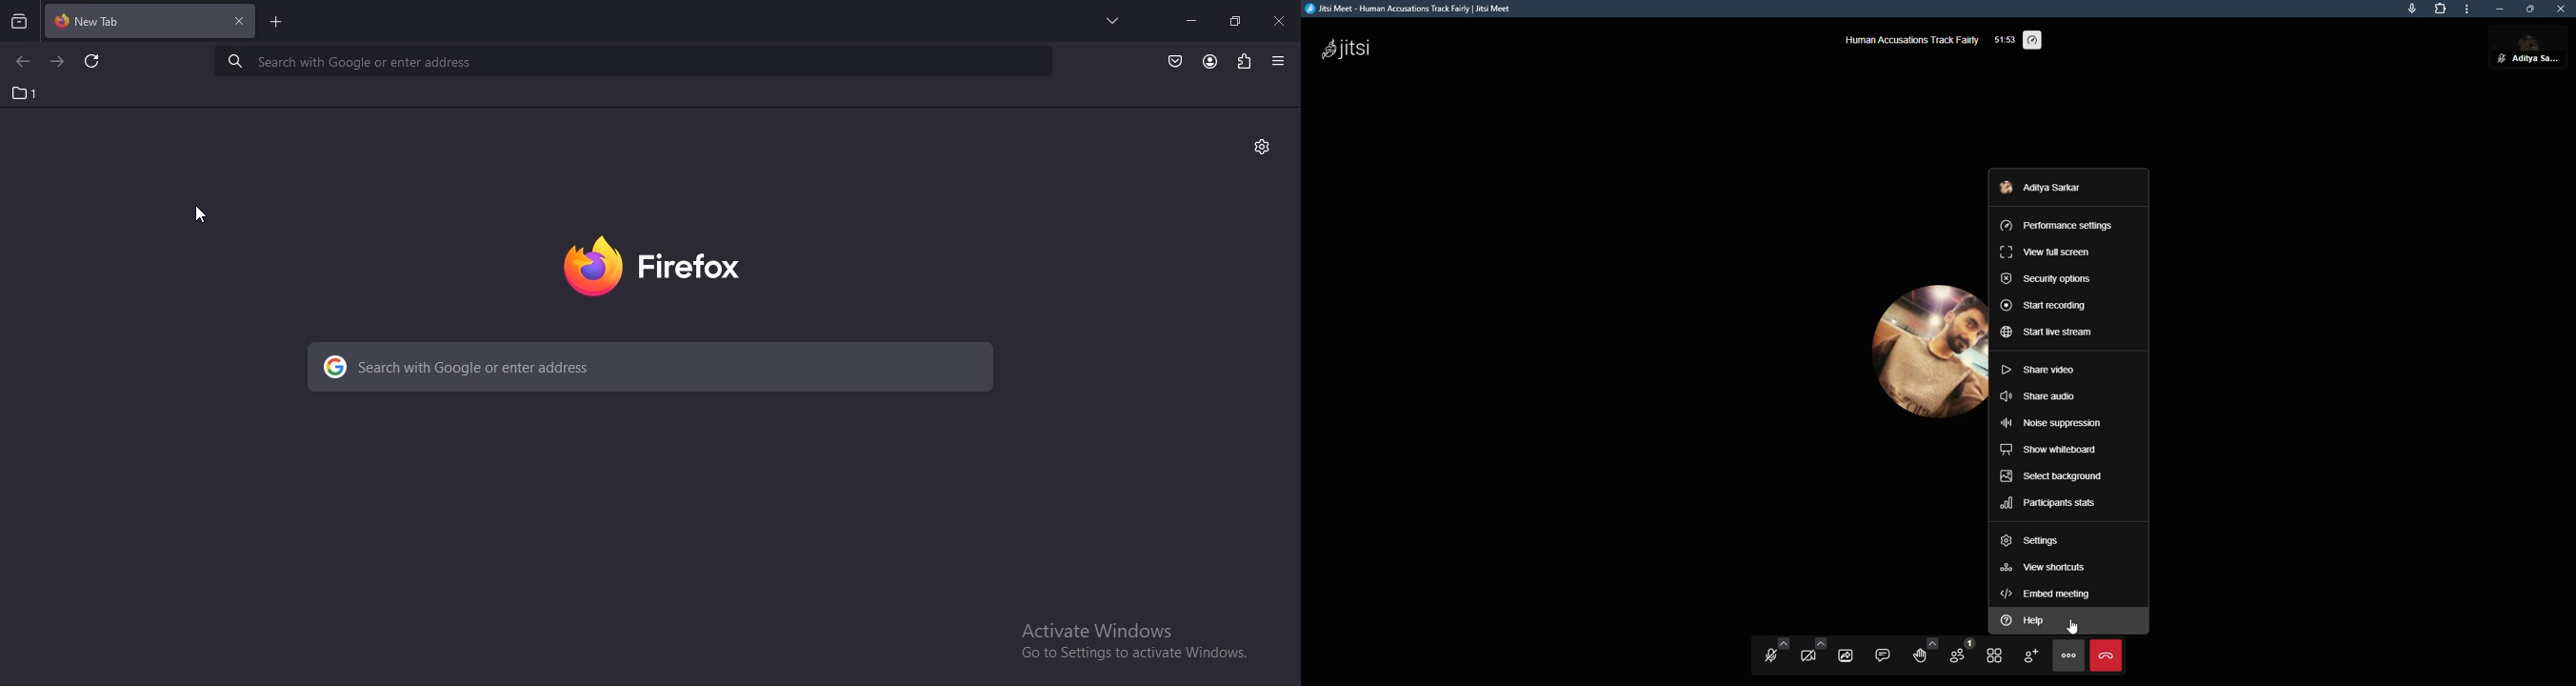  I want to click on performance setting, so click(2037, 39).